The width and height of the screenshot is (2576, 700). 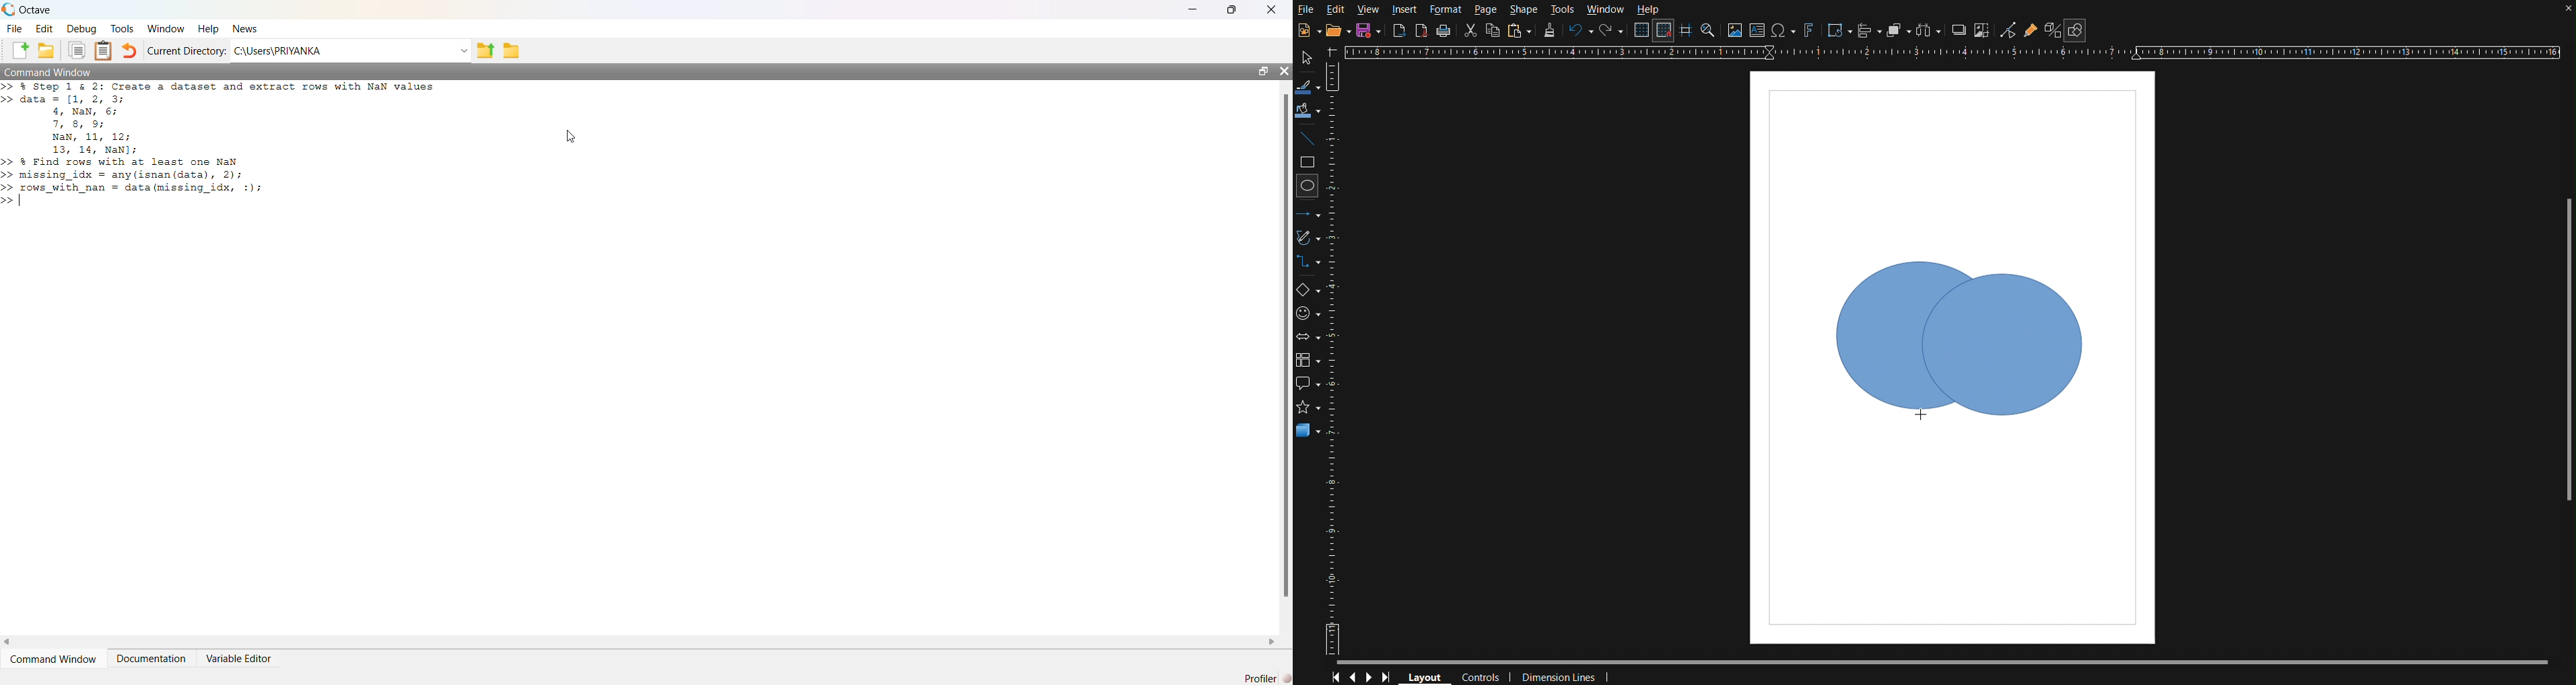 What do you see at coordinates (49, 71) in the screenshot?
I see `Command Window` at bounding box center [49, 71].